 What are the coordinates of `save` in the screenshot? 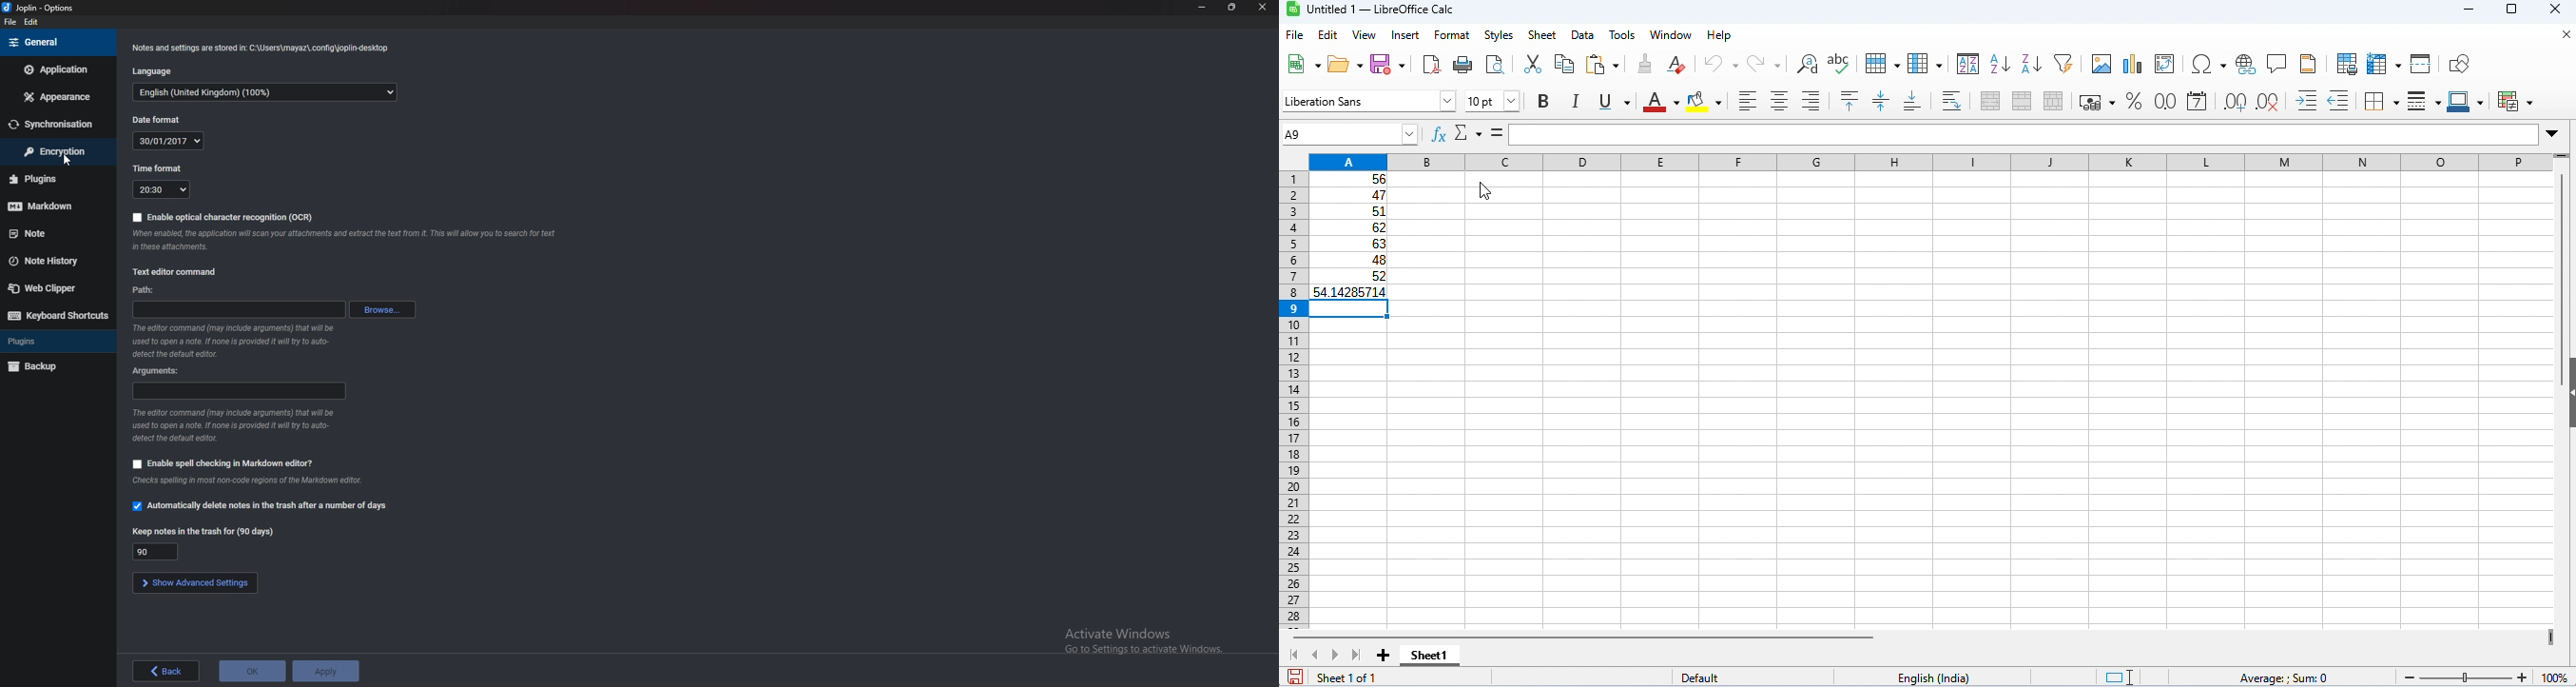 It's located at (1389, 63).